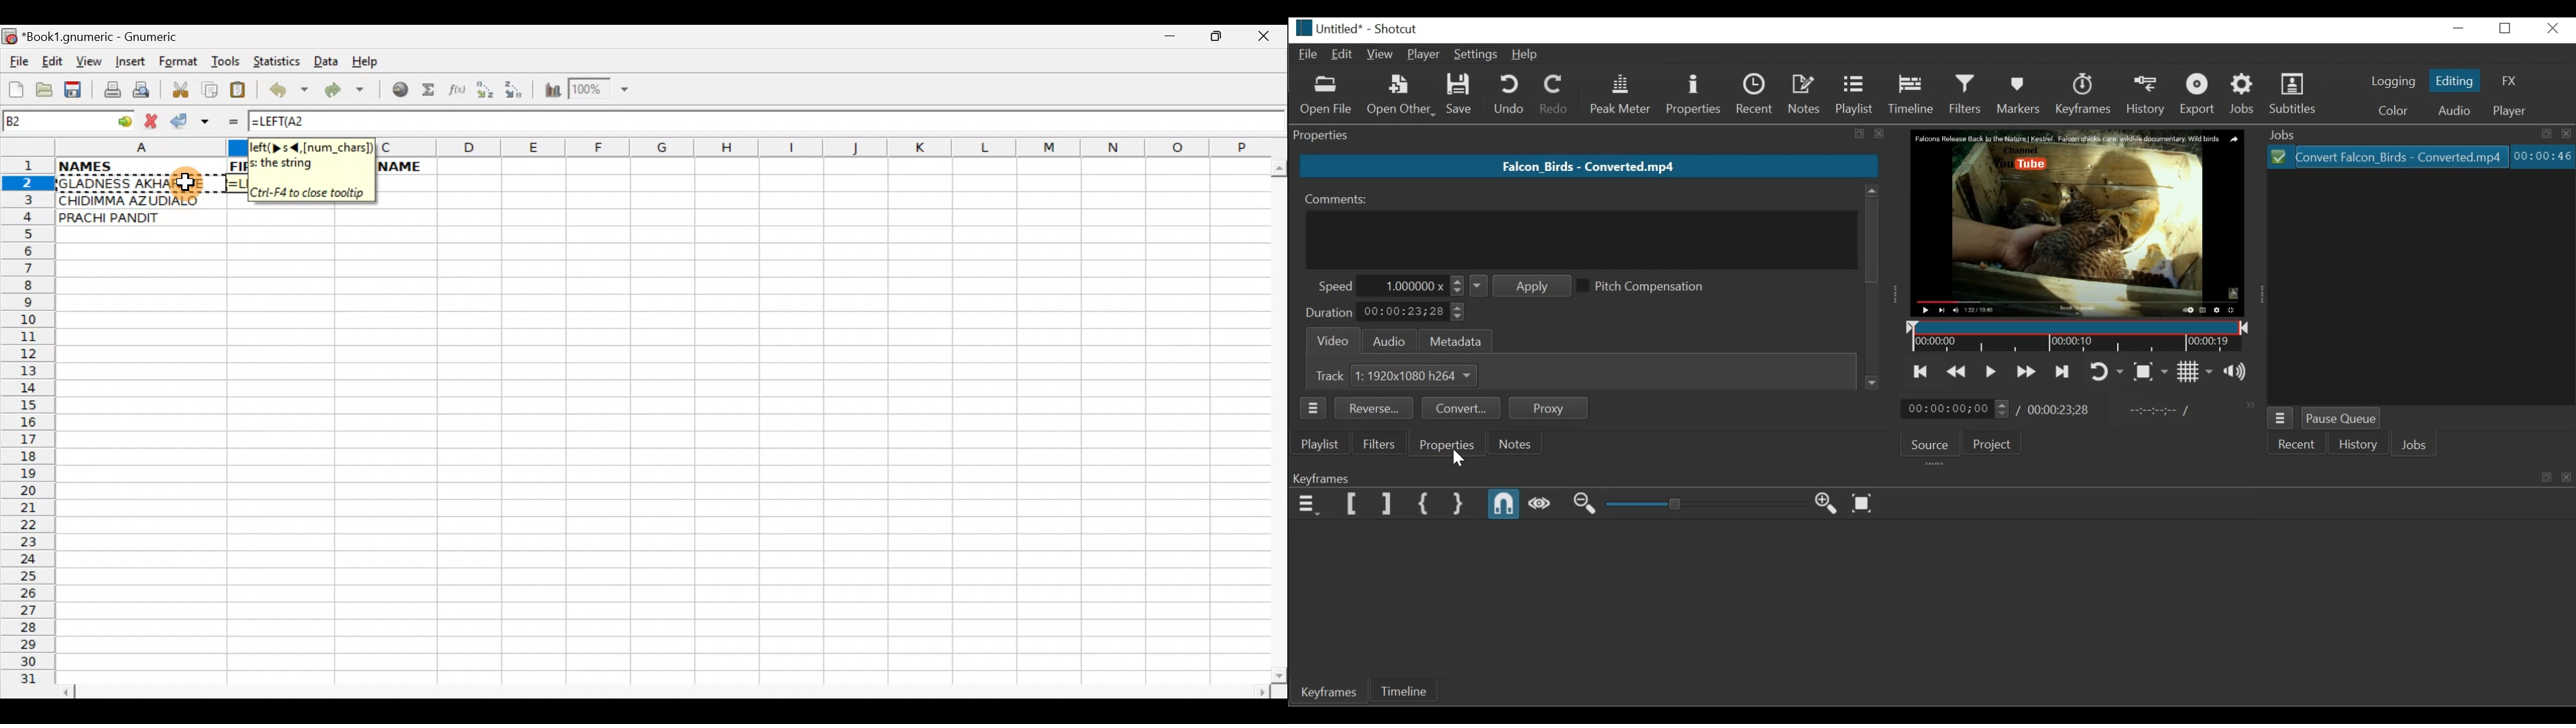 The height and width of the screenshot is (728, 2576). Describe the element at coordinates (1617, 95) in the screenshot. I see `Peak Meter` at that location.